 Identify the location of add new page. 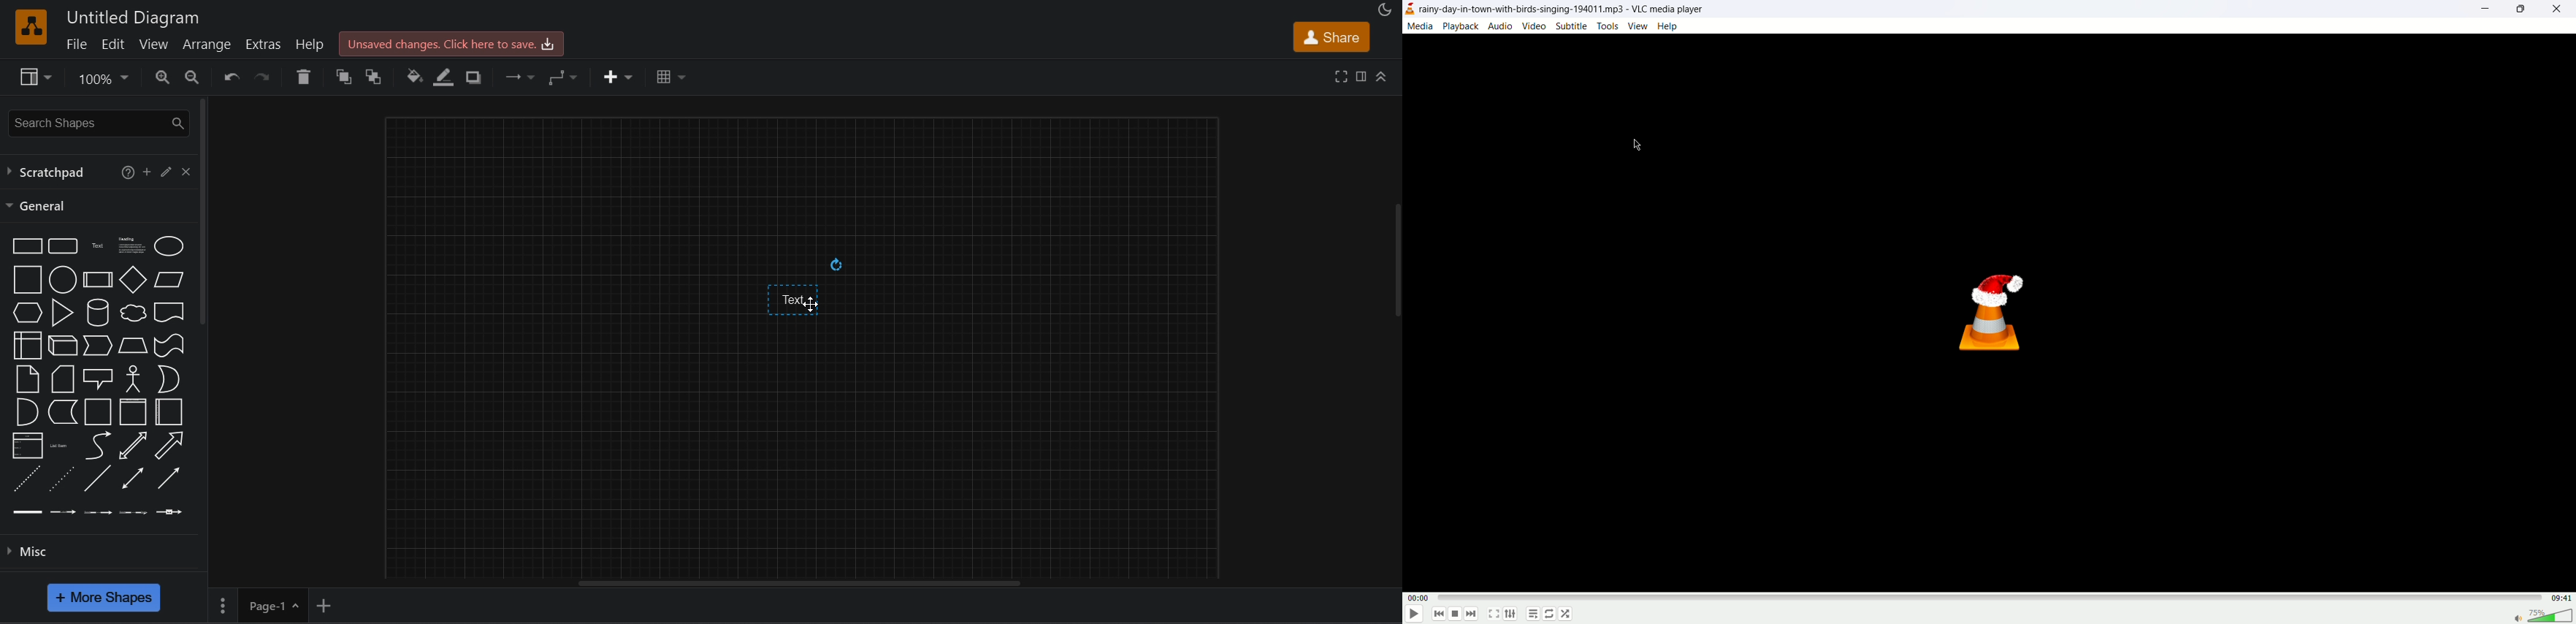
(324, 606).